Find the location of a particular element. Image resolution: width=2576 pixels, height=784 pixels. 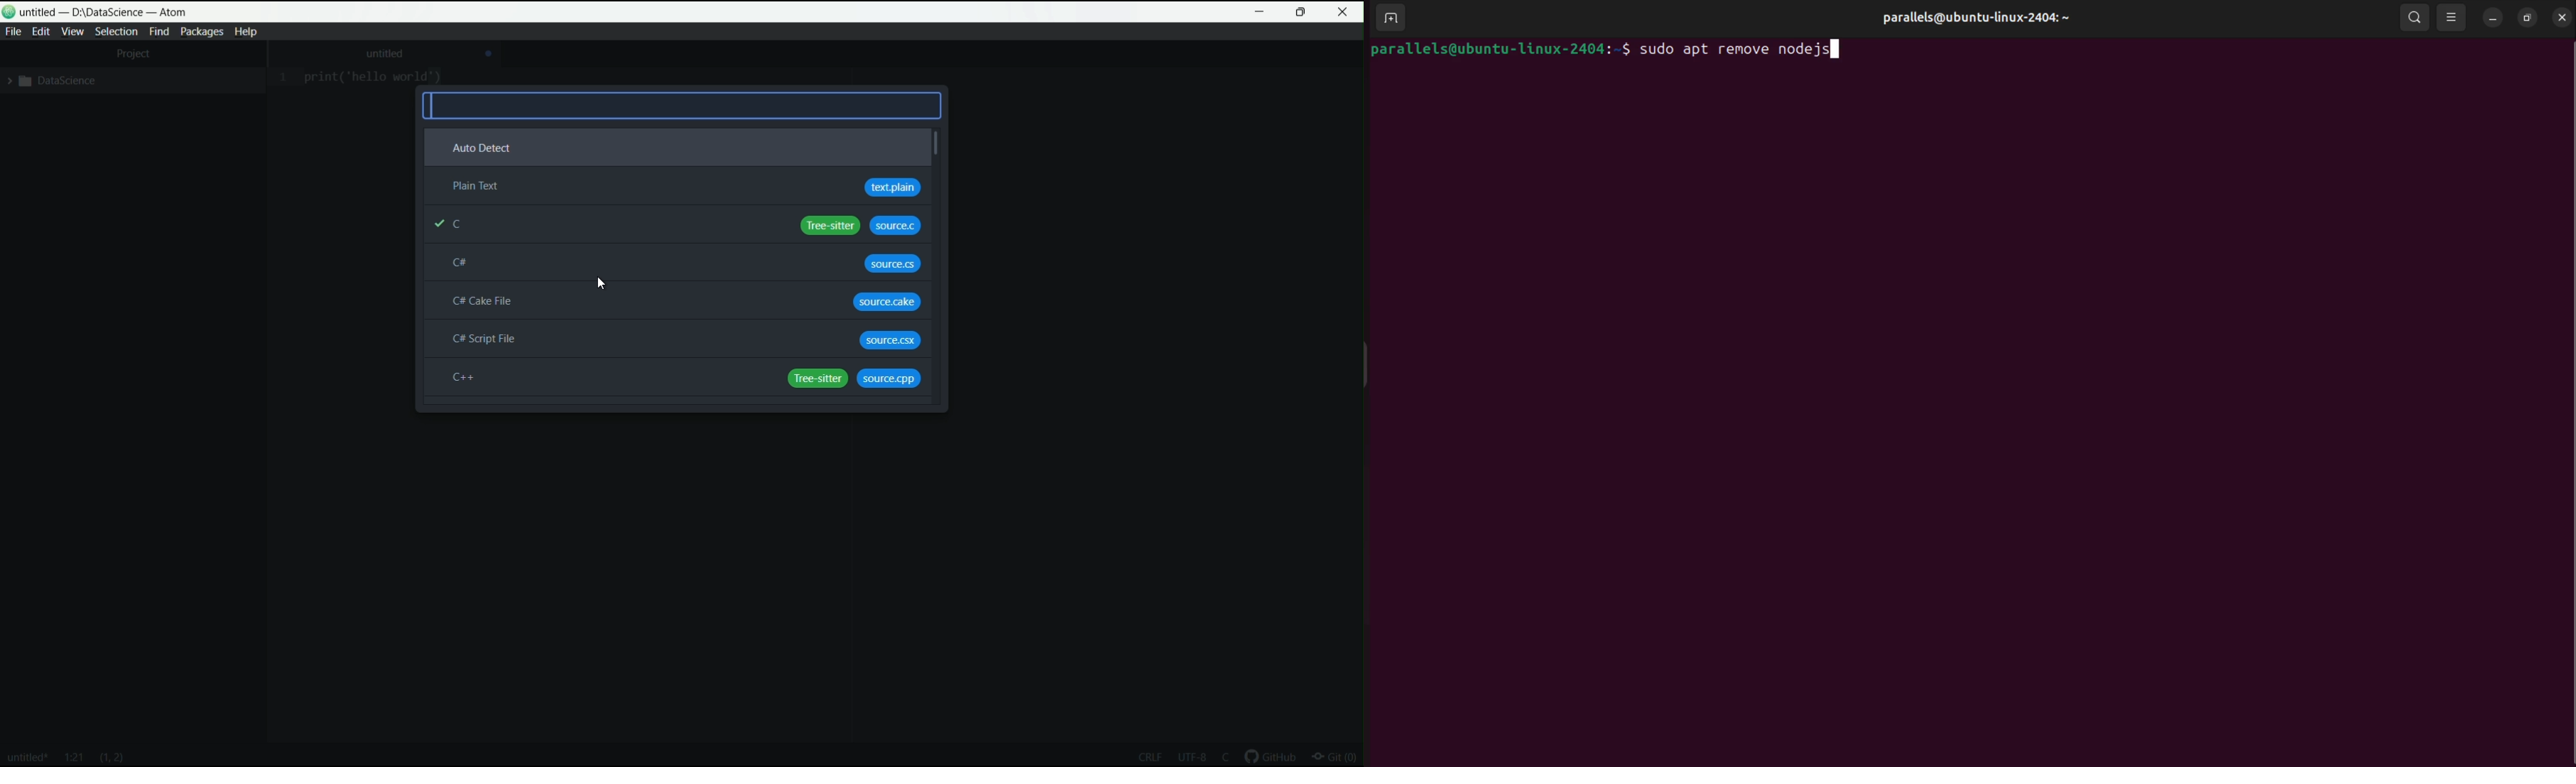

encoding is located at coordinates (1192, 758).